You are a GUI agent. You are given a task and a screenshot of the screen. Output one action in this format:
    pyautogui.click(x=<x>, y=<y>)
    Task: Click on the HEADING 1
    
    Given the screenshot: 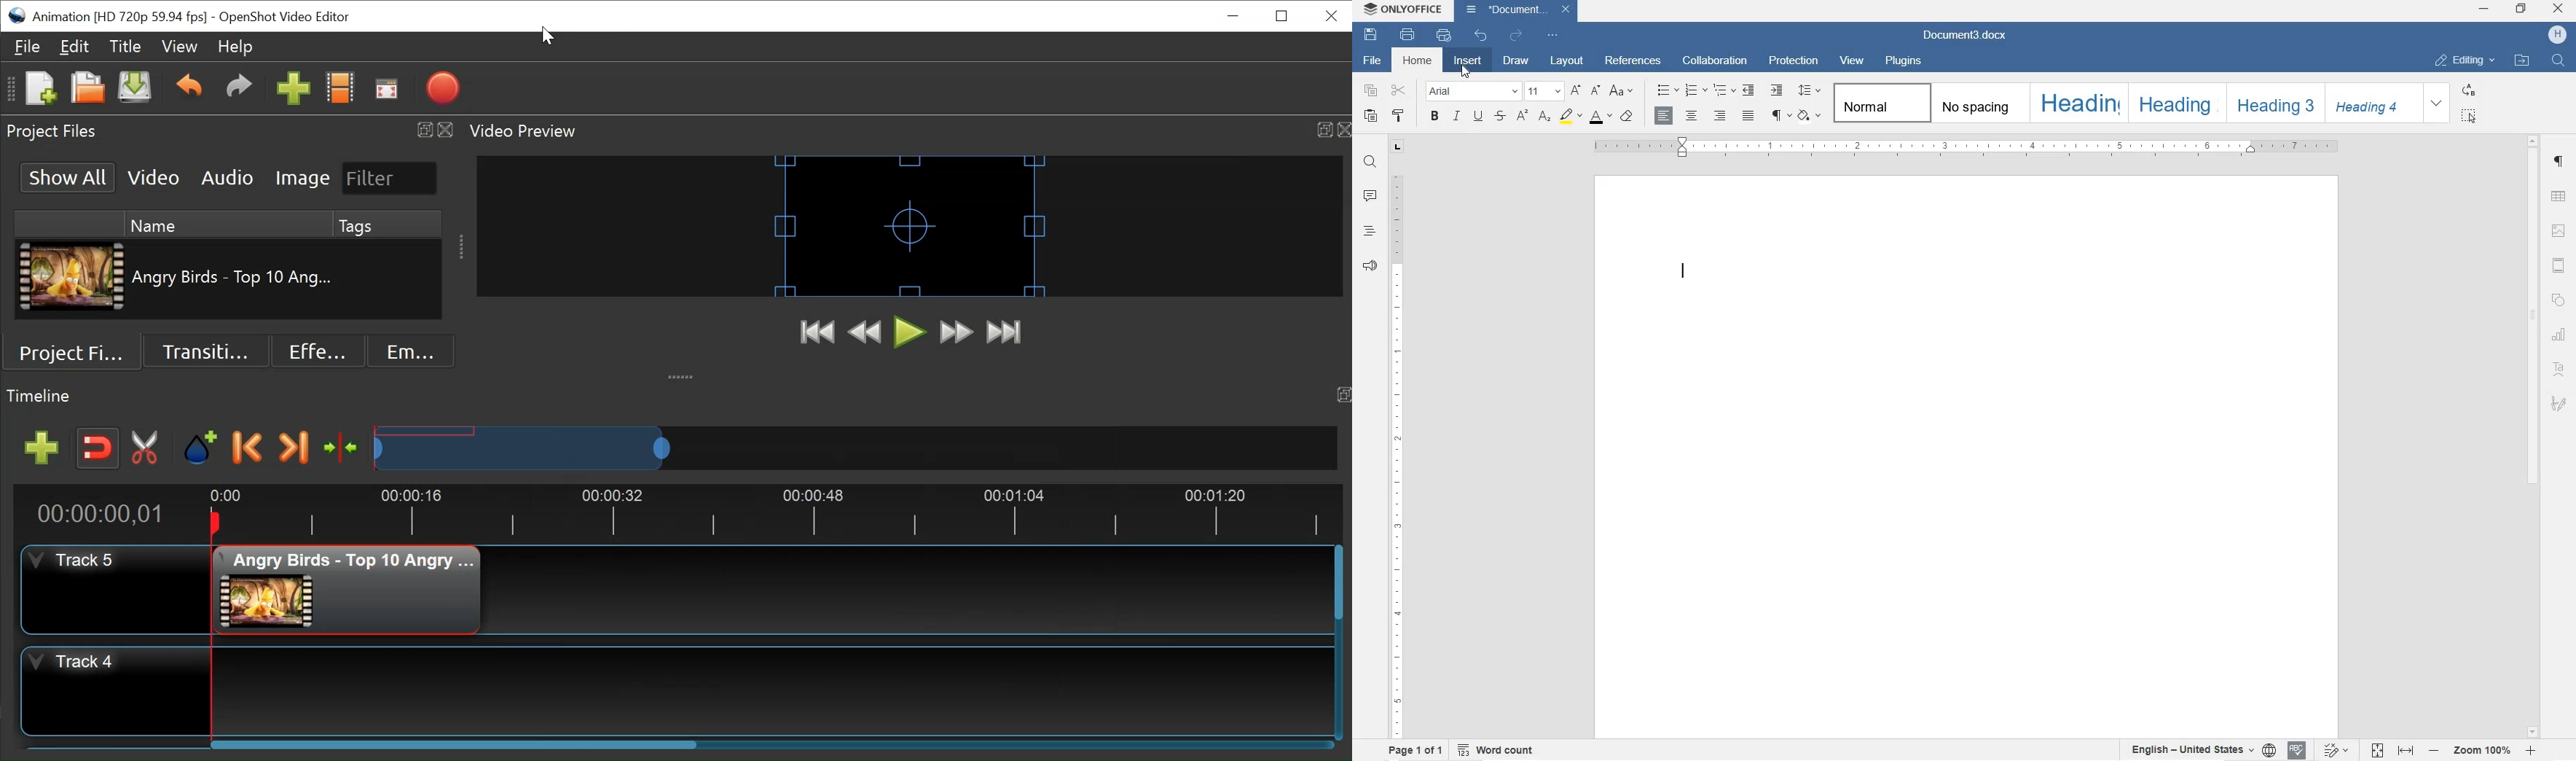 What is the action you would take?
    pyautogui.click(x=2078, y=105)
    